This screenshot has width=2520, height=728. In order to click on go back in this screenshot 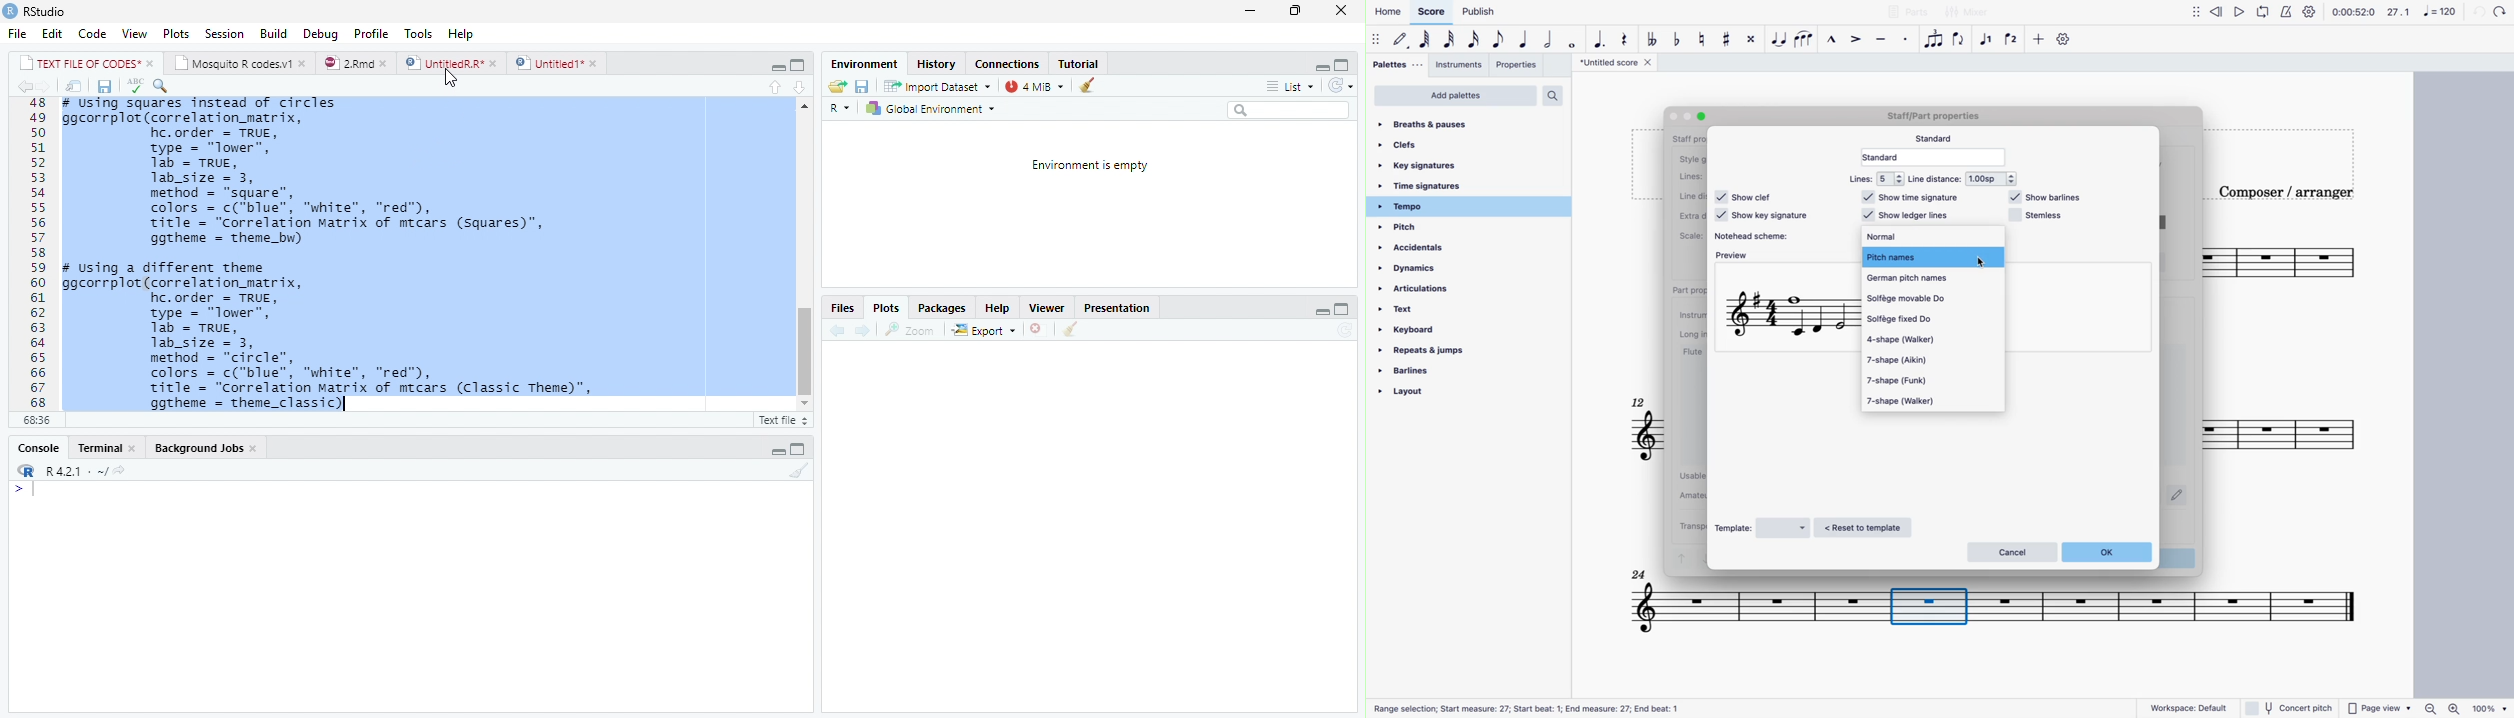, I will do `click(835, 332)`.